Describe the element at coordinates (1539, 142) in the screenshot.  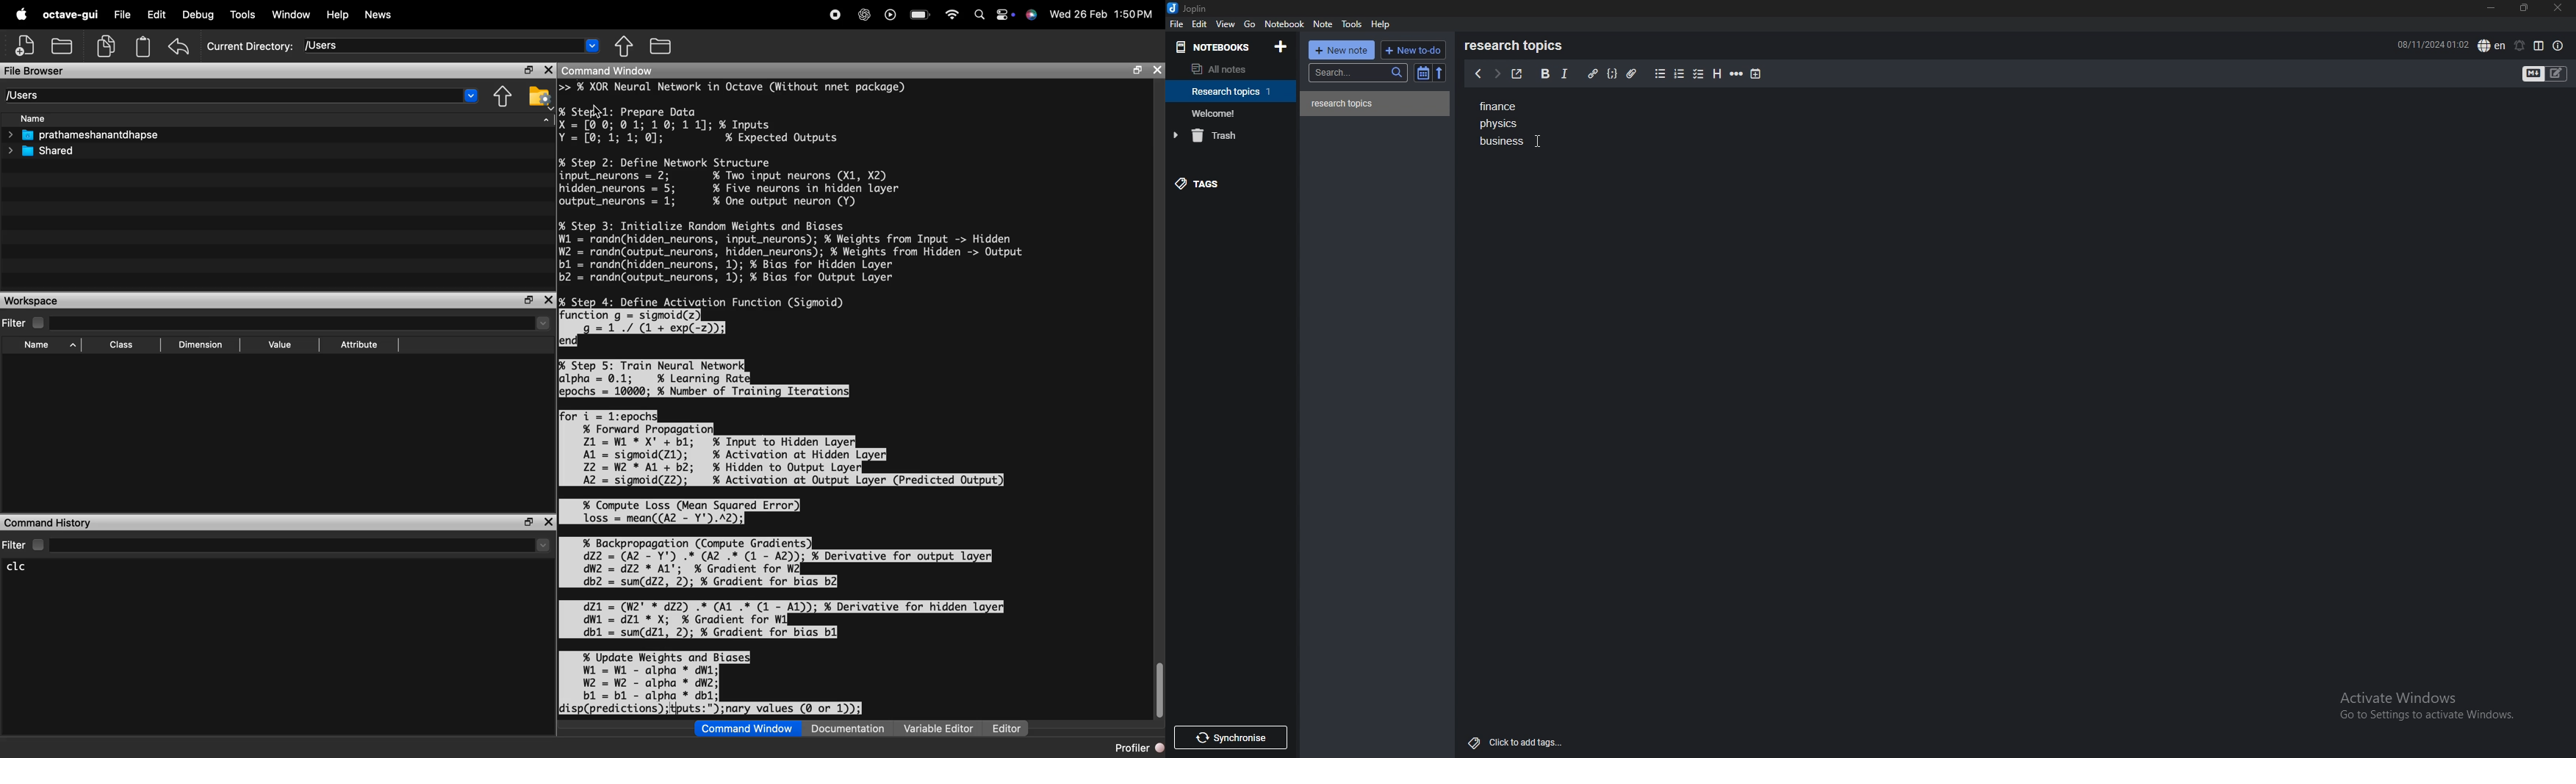
I see `cursor` at that location.